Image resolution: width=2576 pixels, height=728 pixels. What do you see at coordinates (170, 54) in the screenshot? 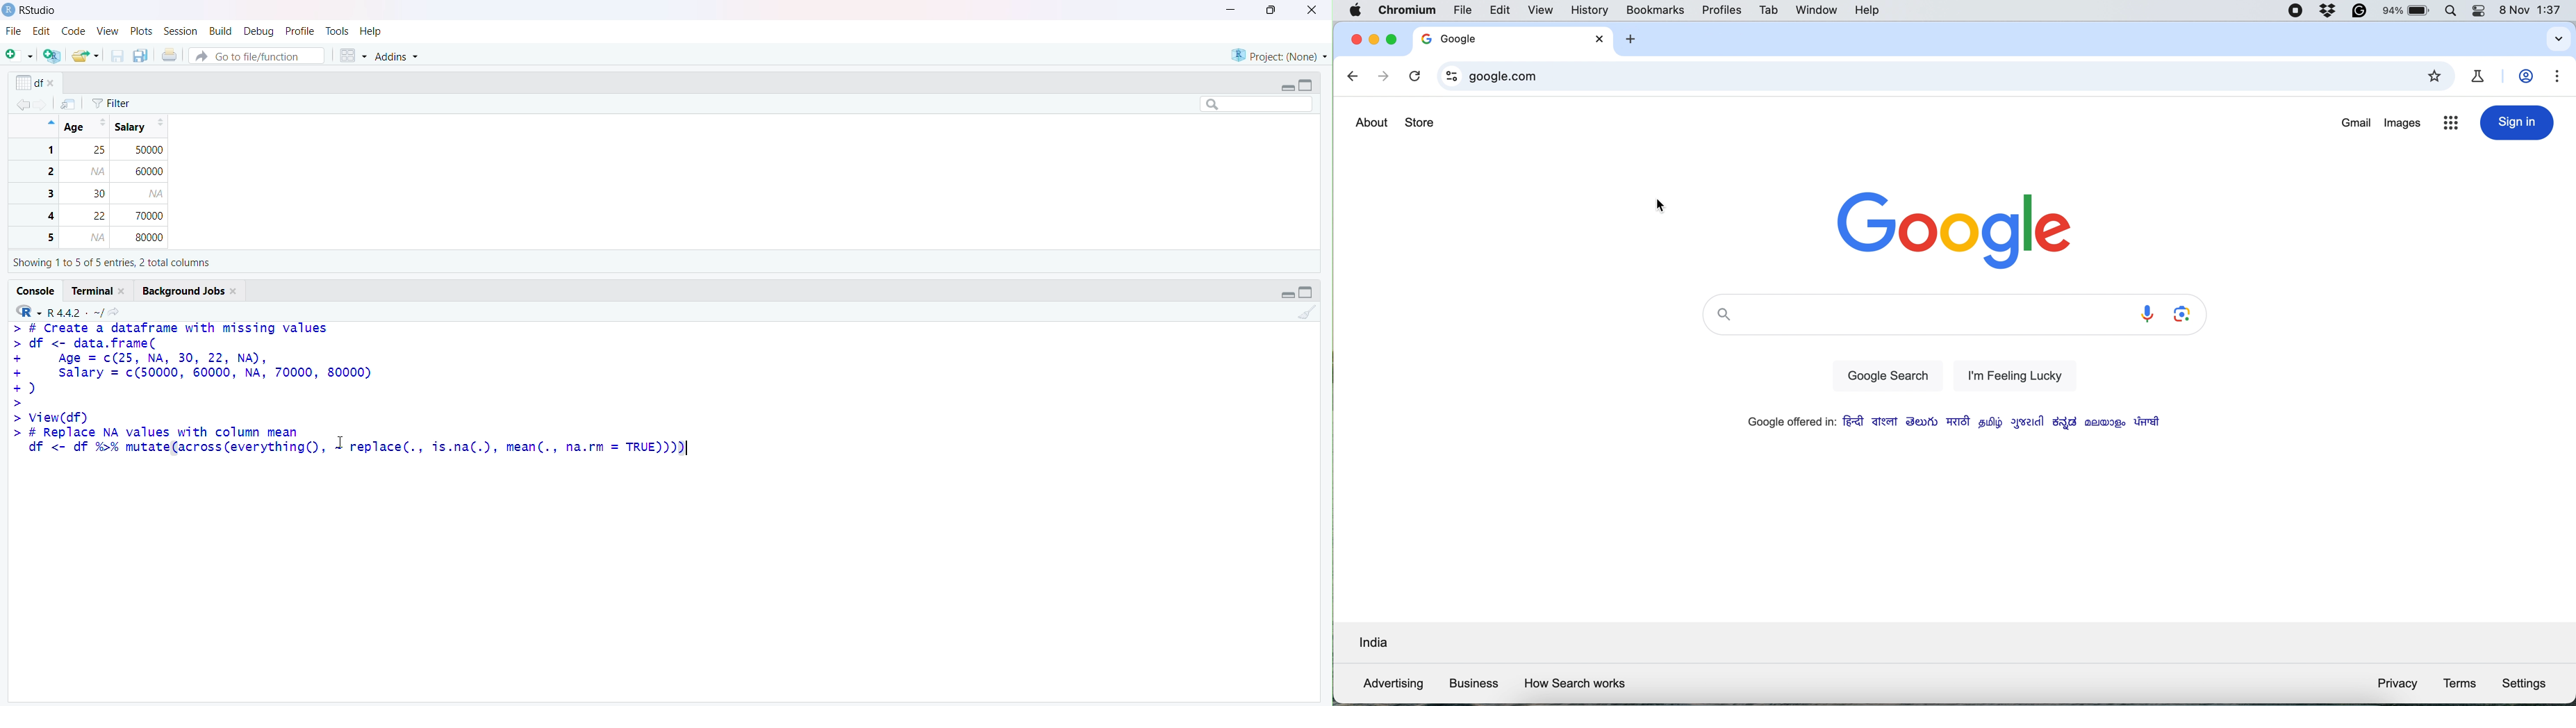
I see `Print the current file` at bounding box center [170, 54].